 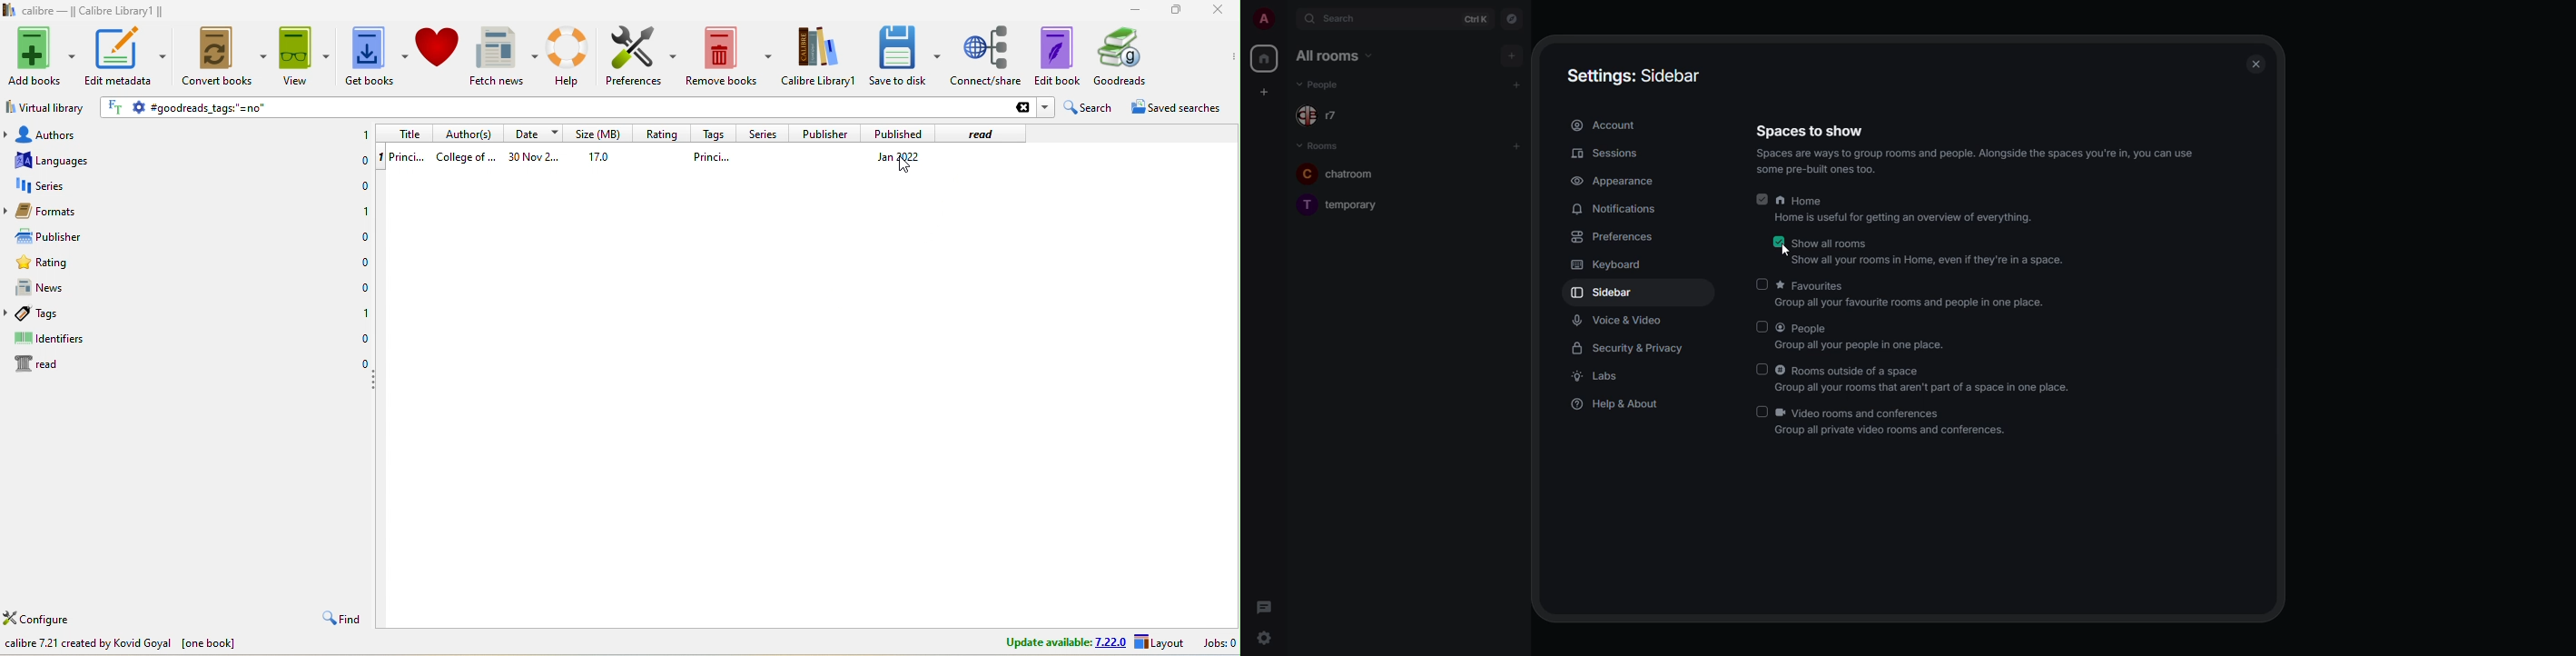 I want to click on click to enable, so click(x=1759, y=412).